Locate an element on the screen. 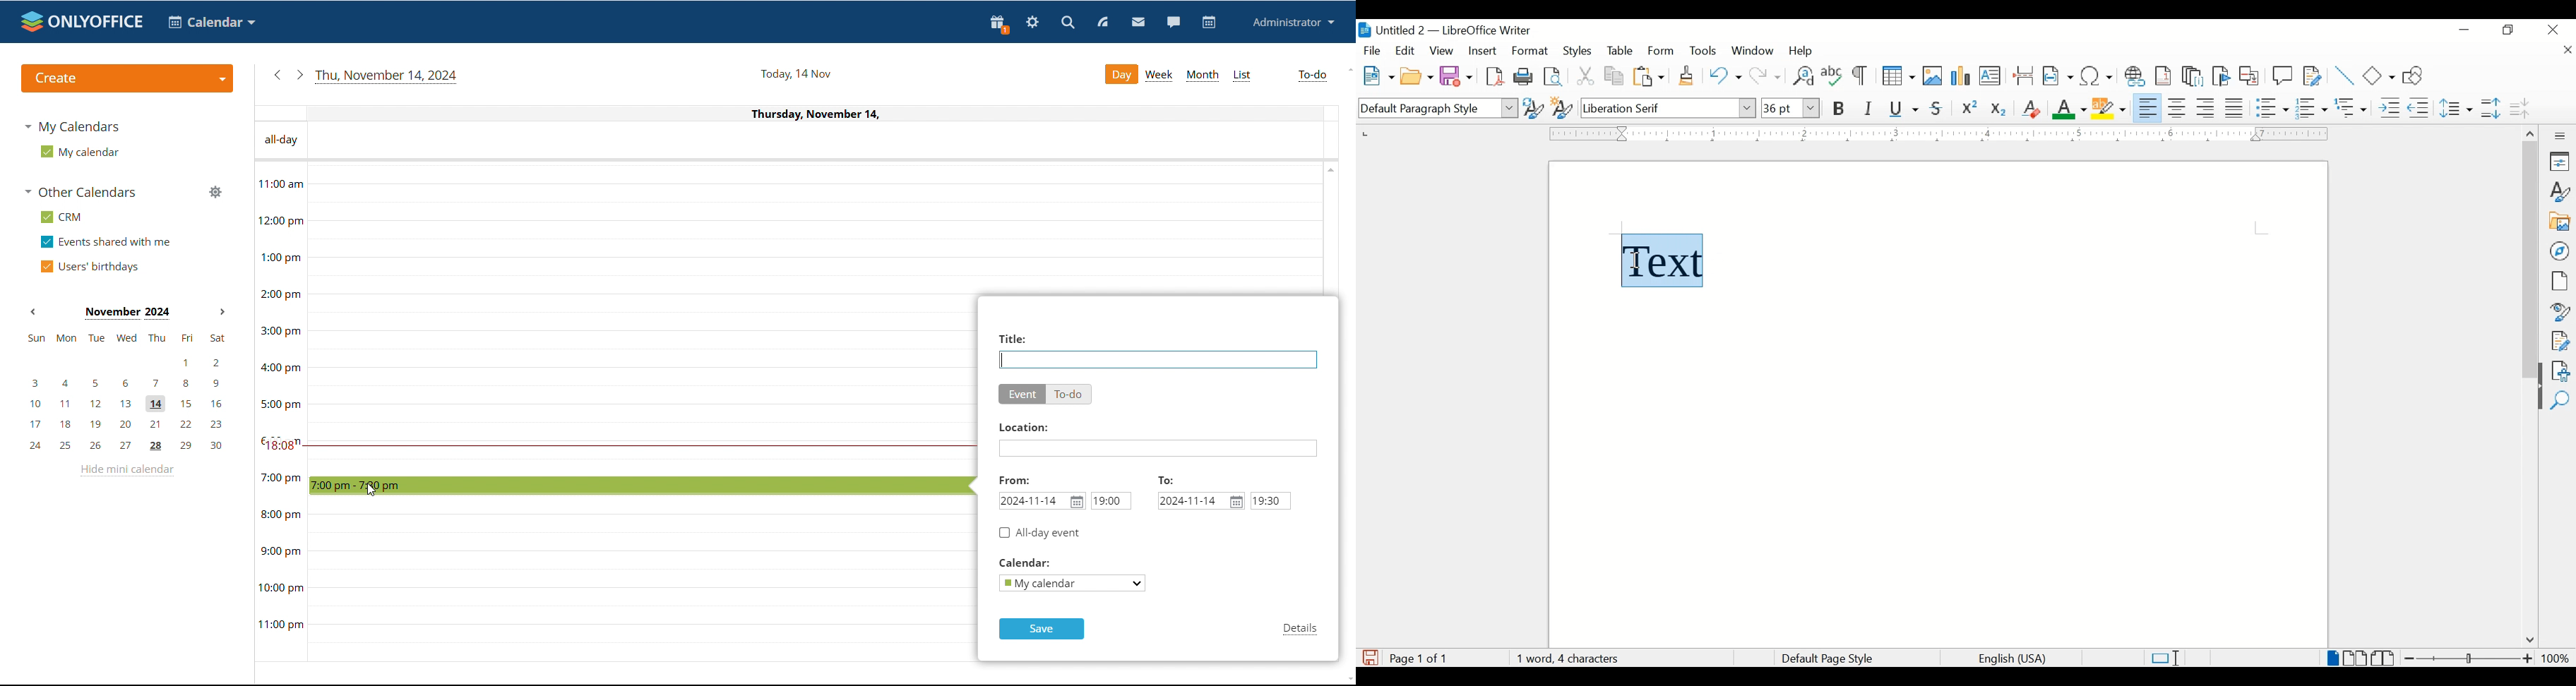 The width and height of the screenshot is (2576, 700). gallery is located at coordinates (2560, 222).